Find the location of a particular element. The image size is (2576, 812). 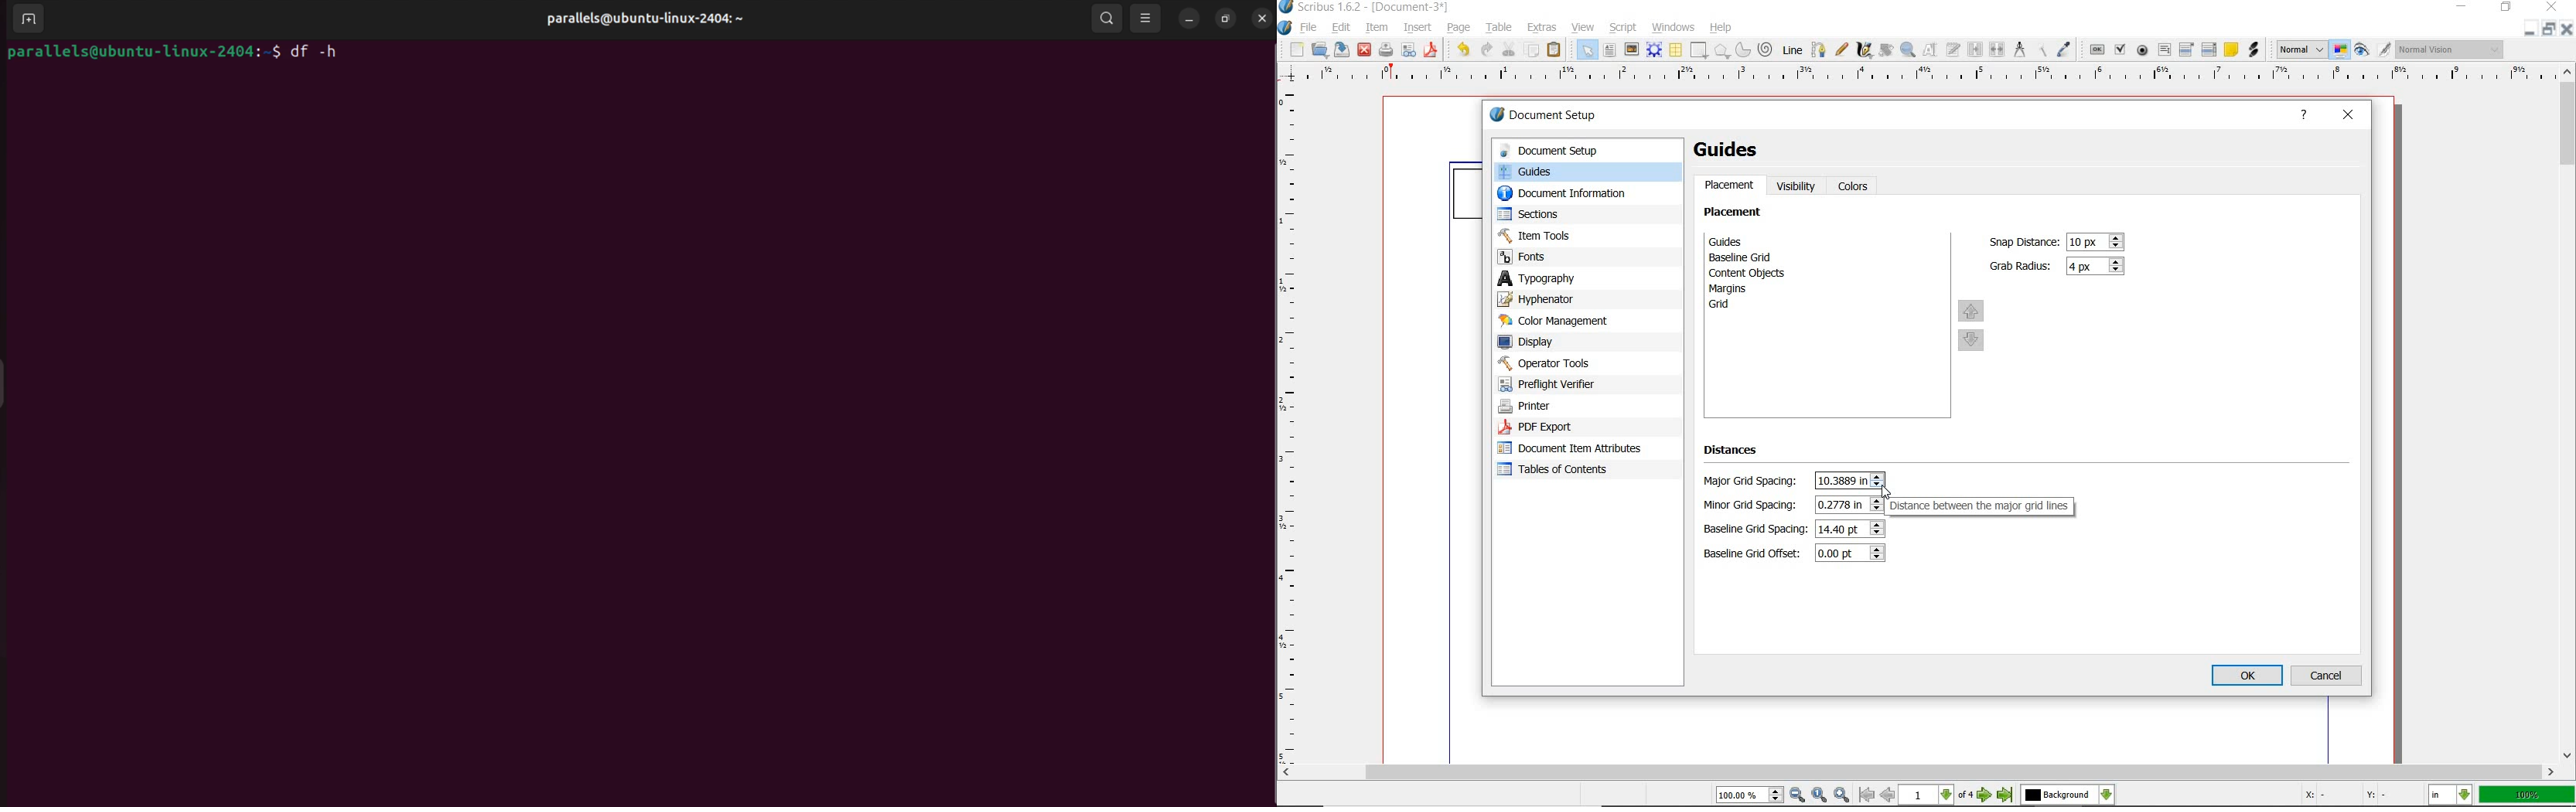

file is located at coordinates (1312, 28).